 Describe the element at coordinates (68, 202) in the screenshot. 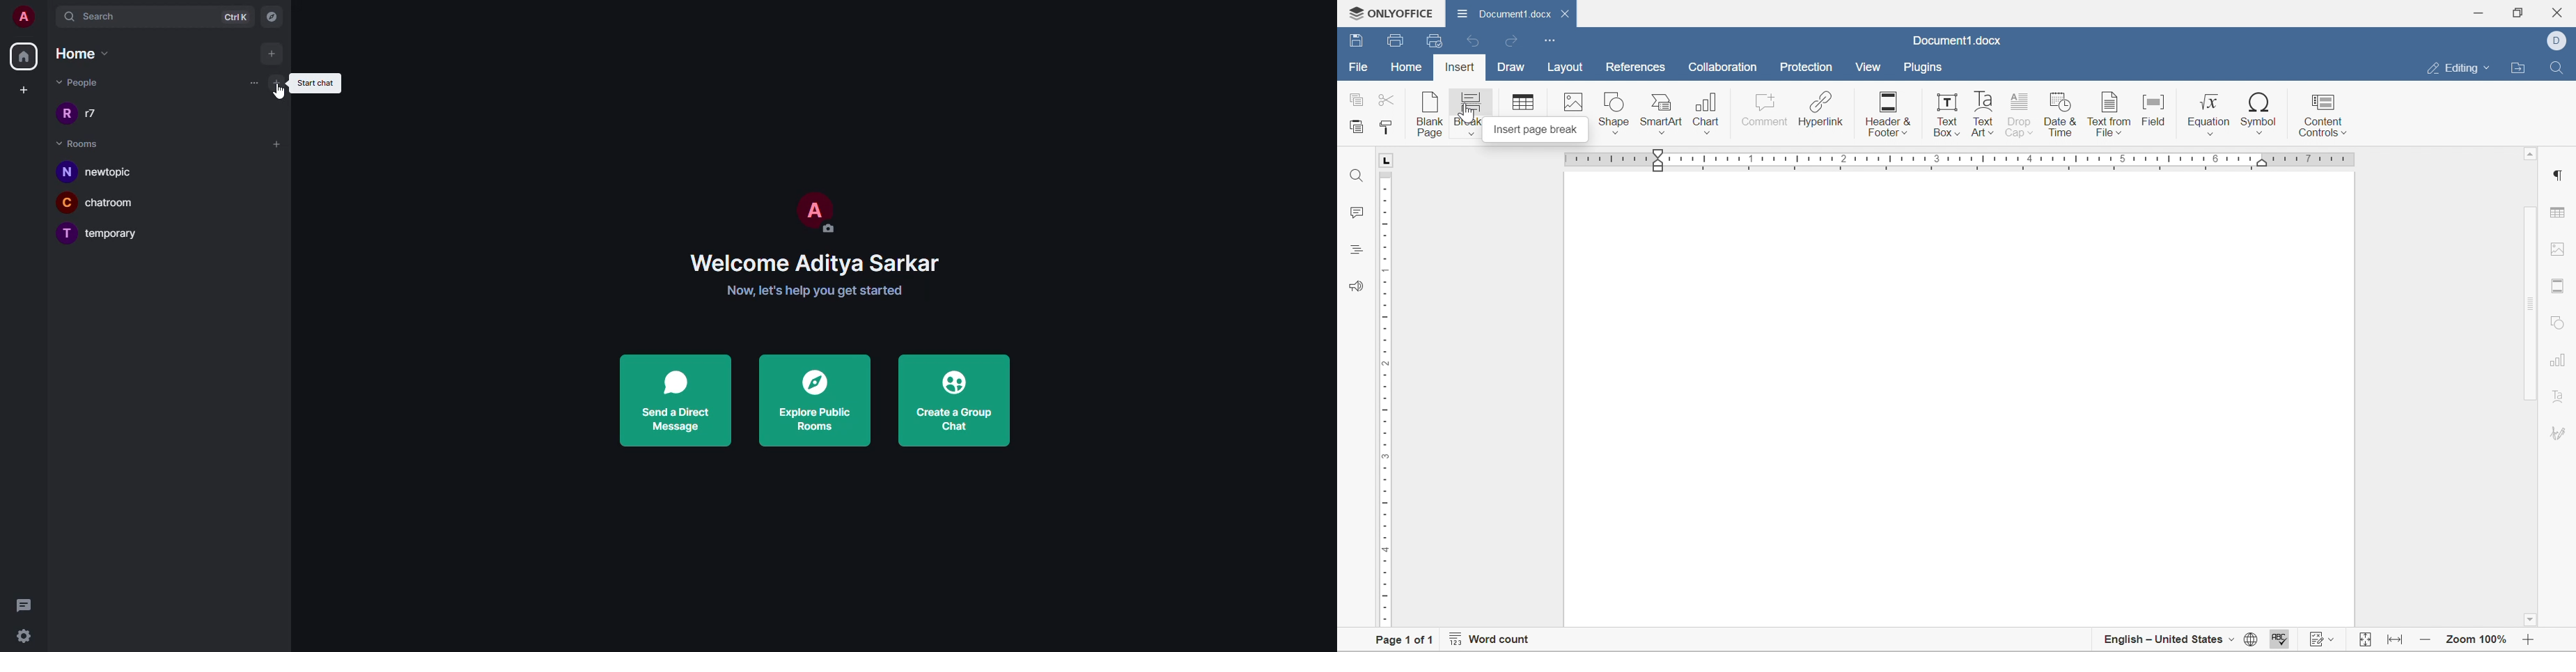

I see `C` at that location.